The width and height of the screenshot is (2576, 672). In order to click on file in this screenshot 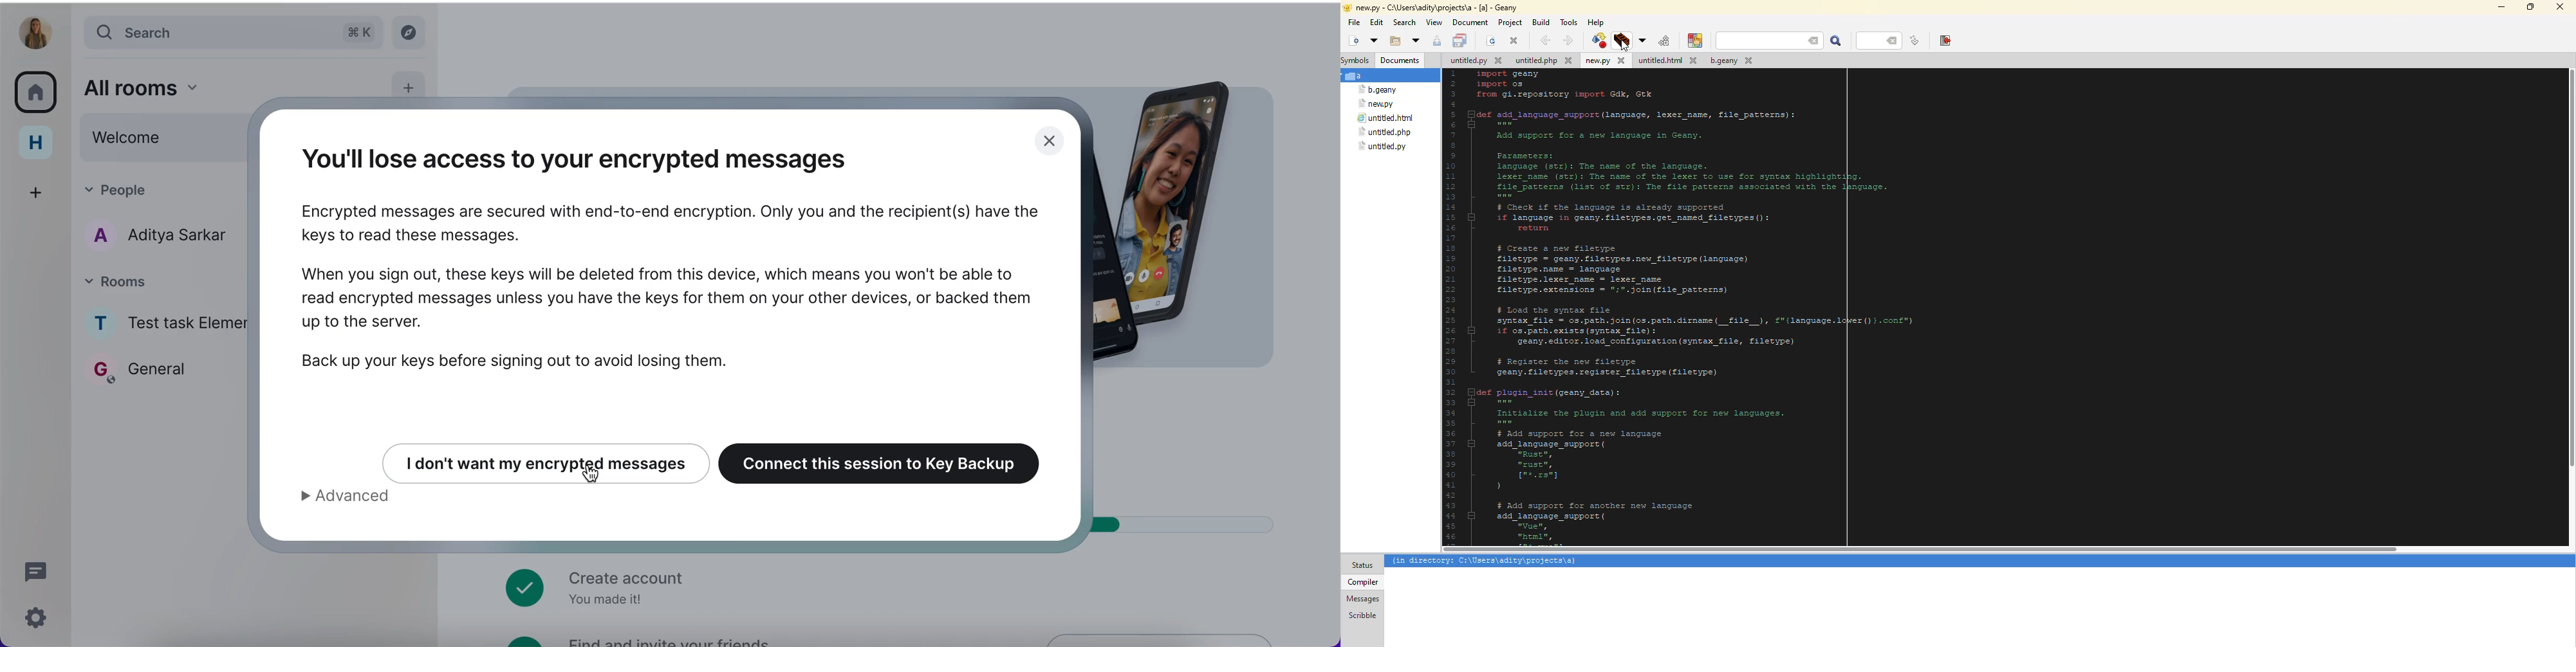, I will do `click(1352, 22)`.